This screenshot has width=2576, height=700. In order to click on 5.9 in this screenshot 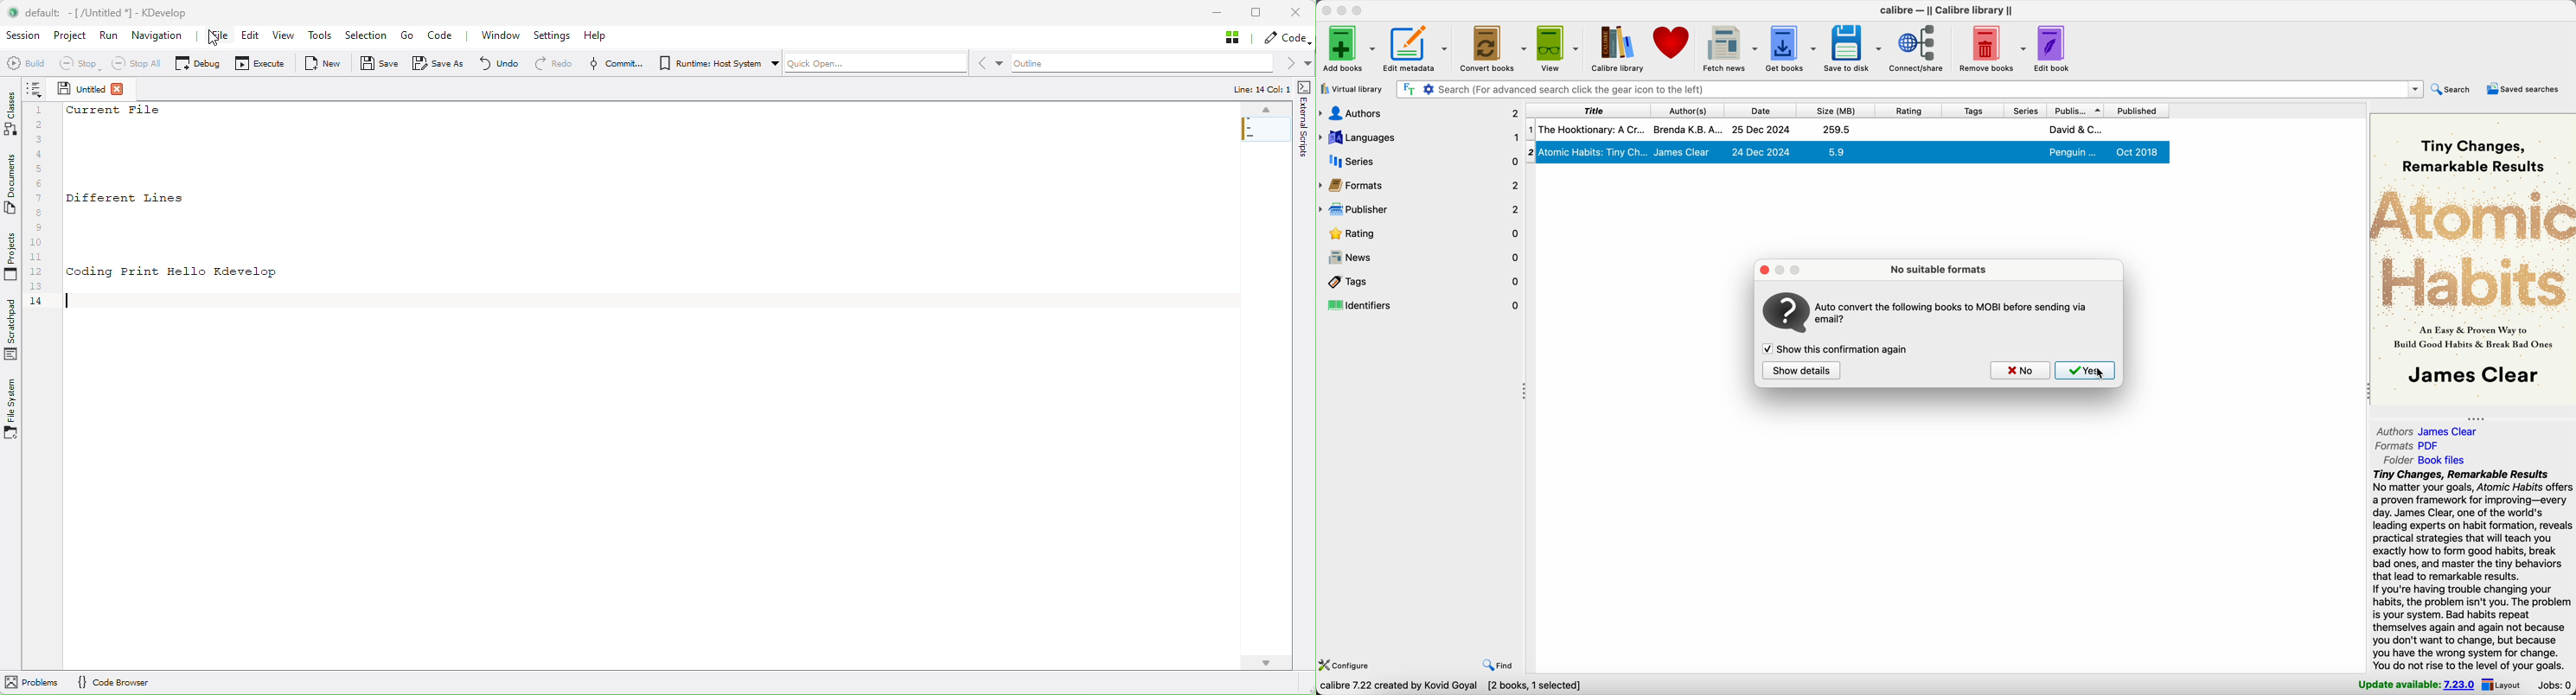, I will do `click(1836, 152)`.